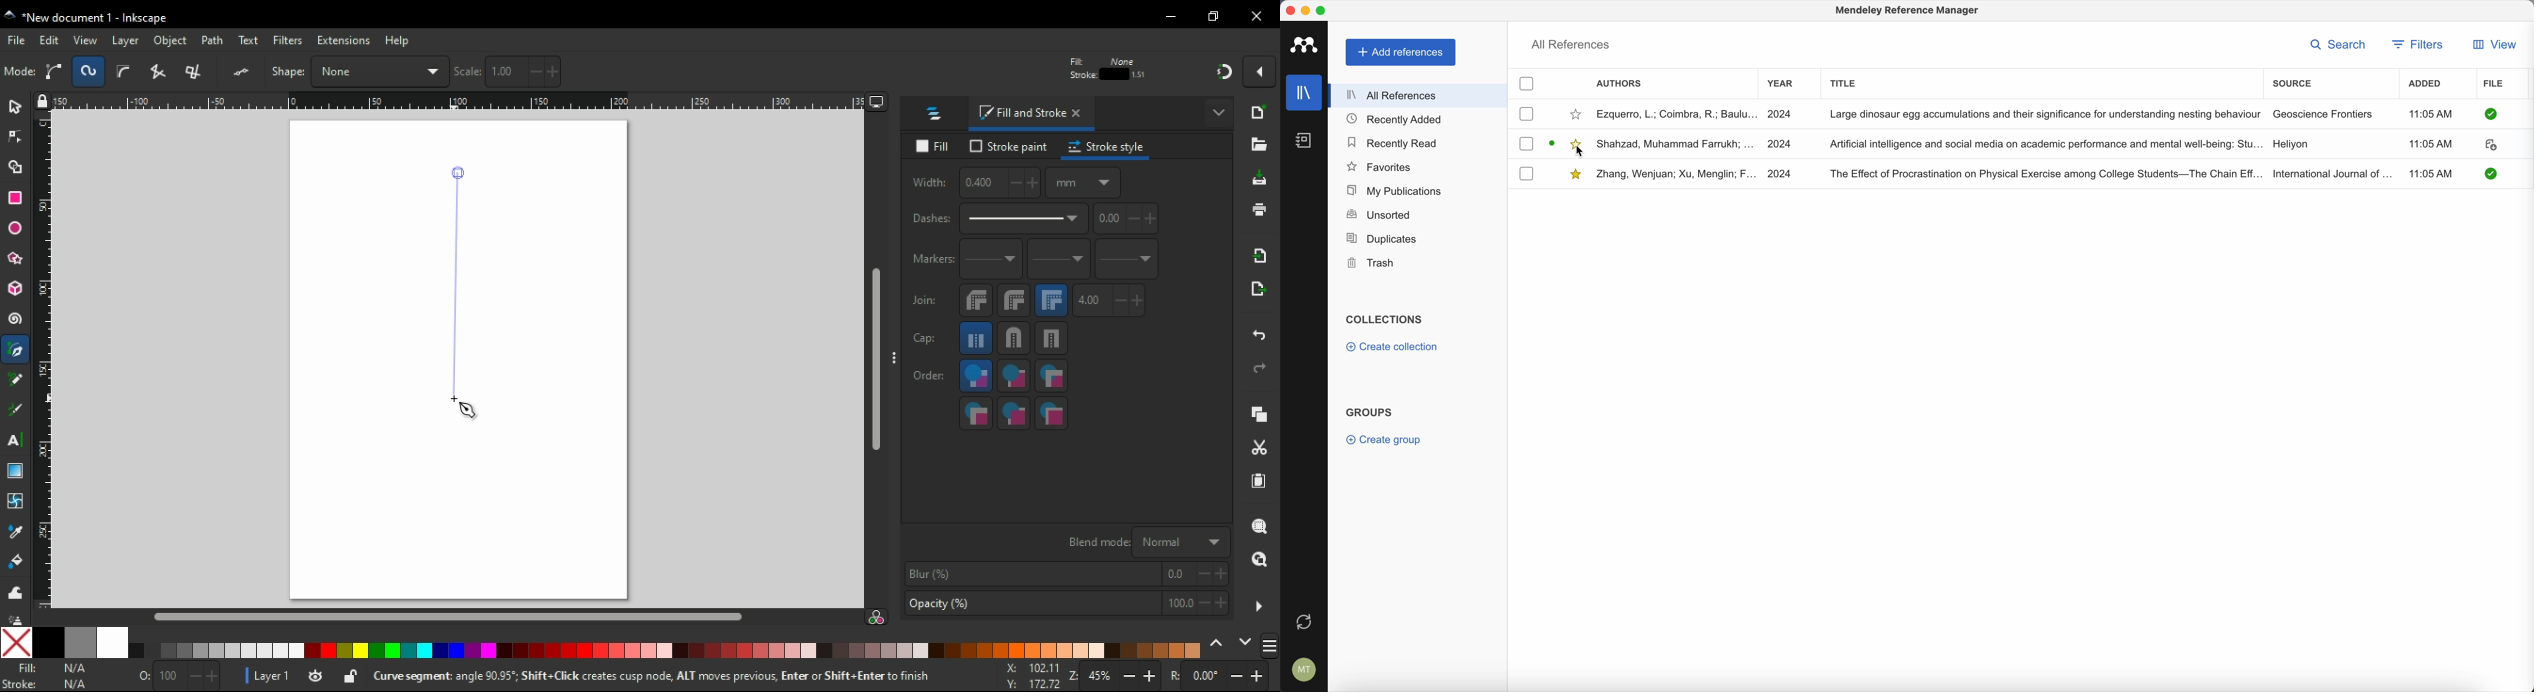 This screenshot has width=2548, height=700. I want to click on pattern offset, so click(1127, 219).